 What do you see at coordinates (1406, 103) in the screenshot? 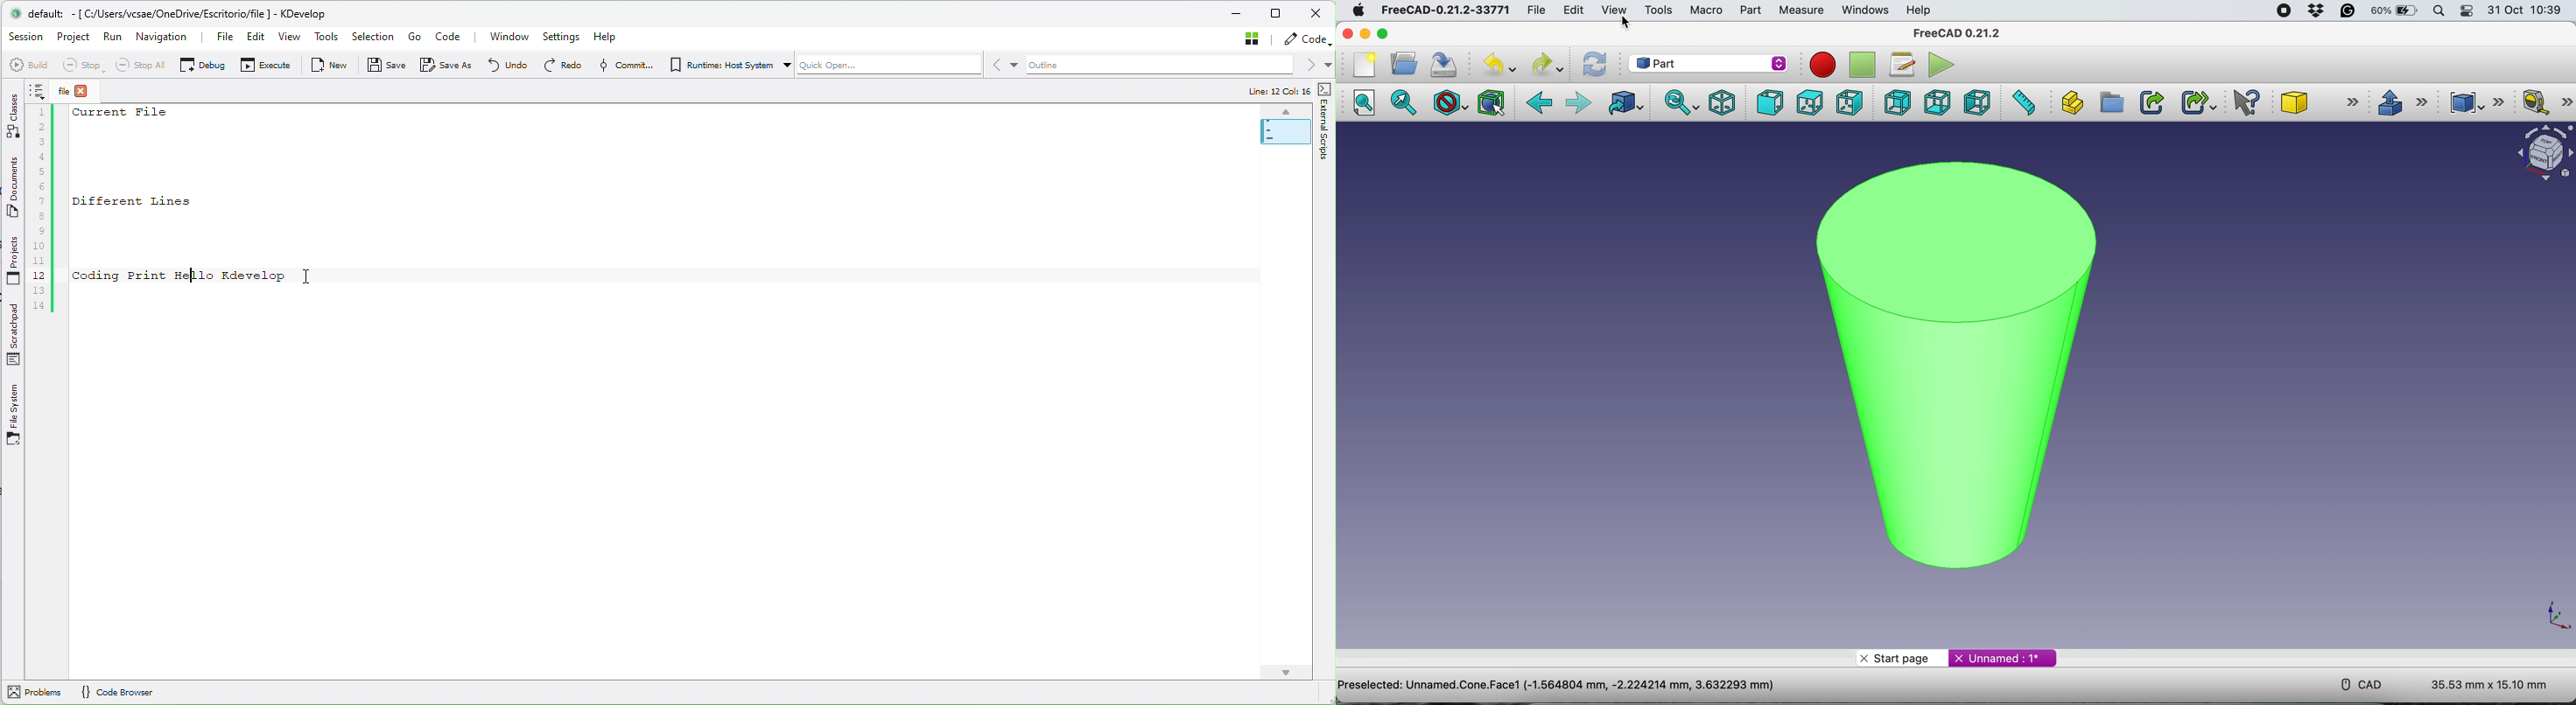
I see `fit selection` at bounding box center [1406, 103].